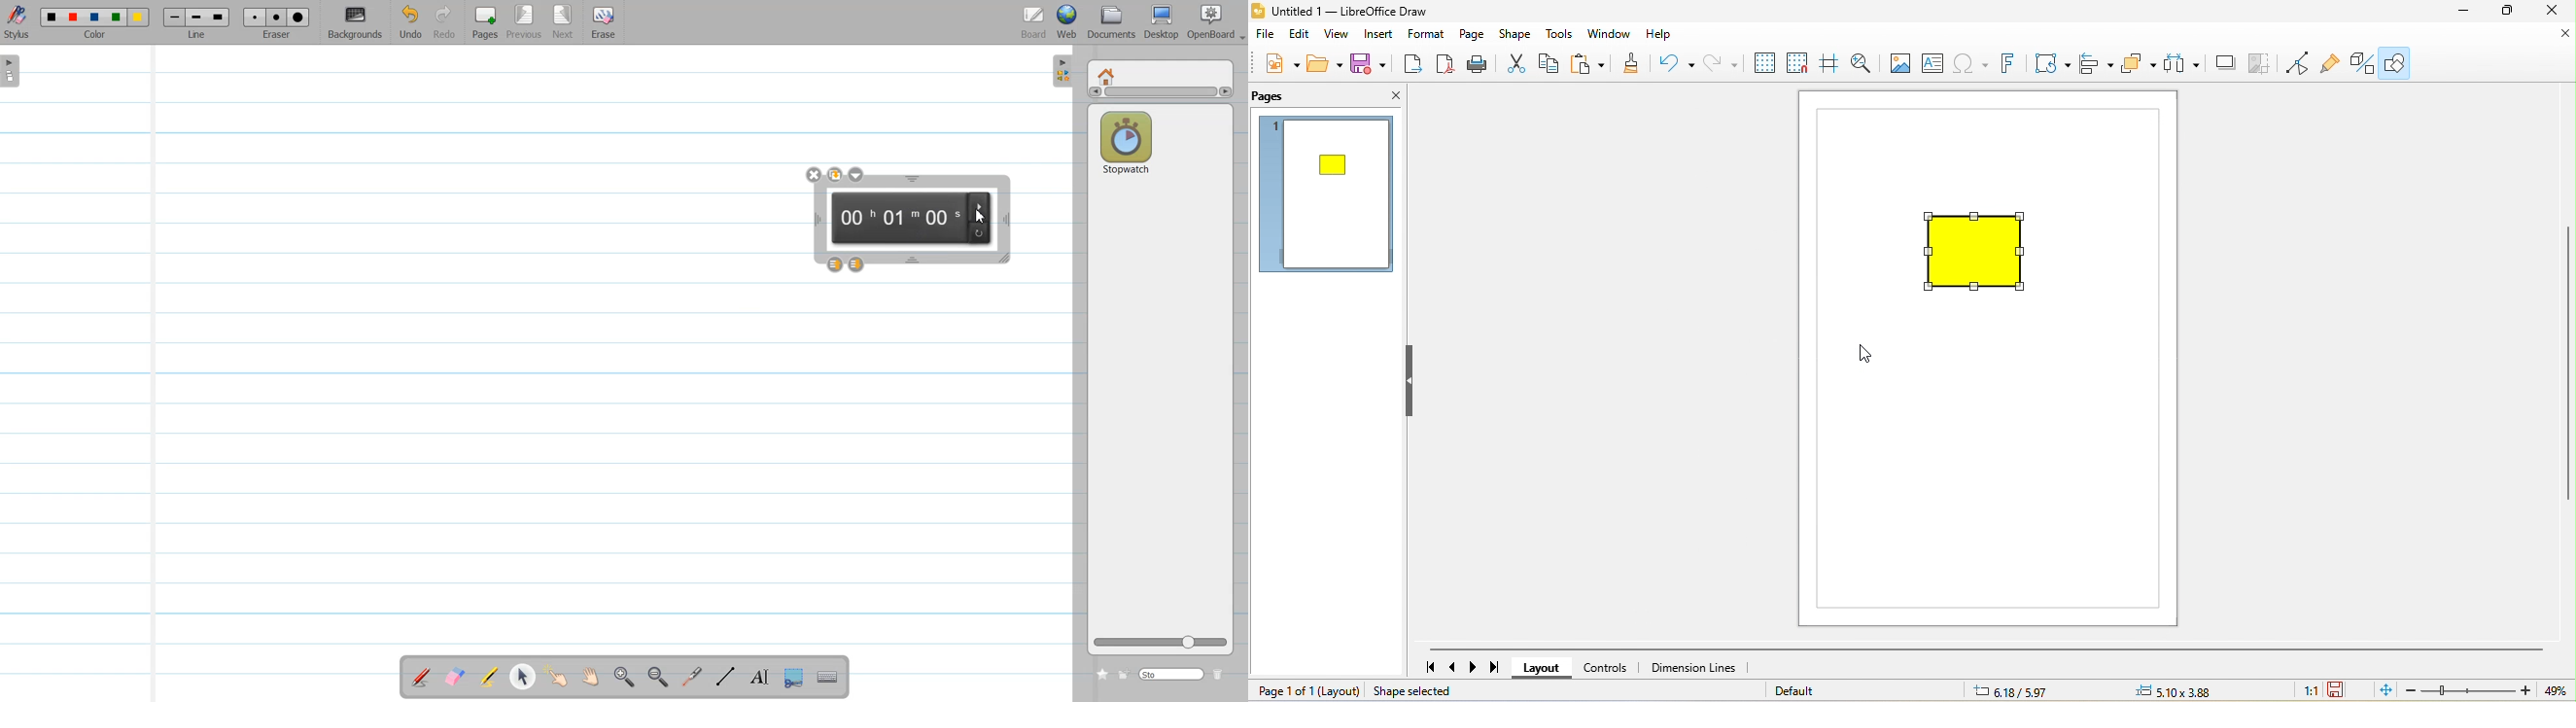  What do you see at coordinates (2331, 62) in the screenshot?
I see `show gluepoint function` at bounding box center [2331, 62].